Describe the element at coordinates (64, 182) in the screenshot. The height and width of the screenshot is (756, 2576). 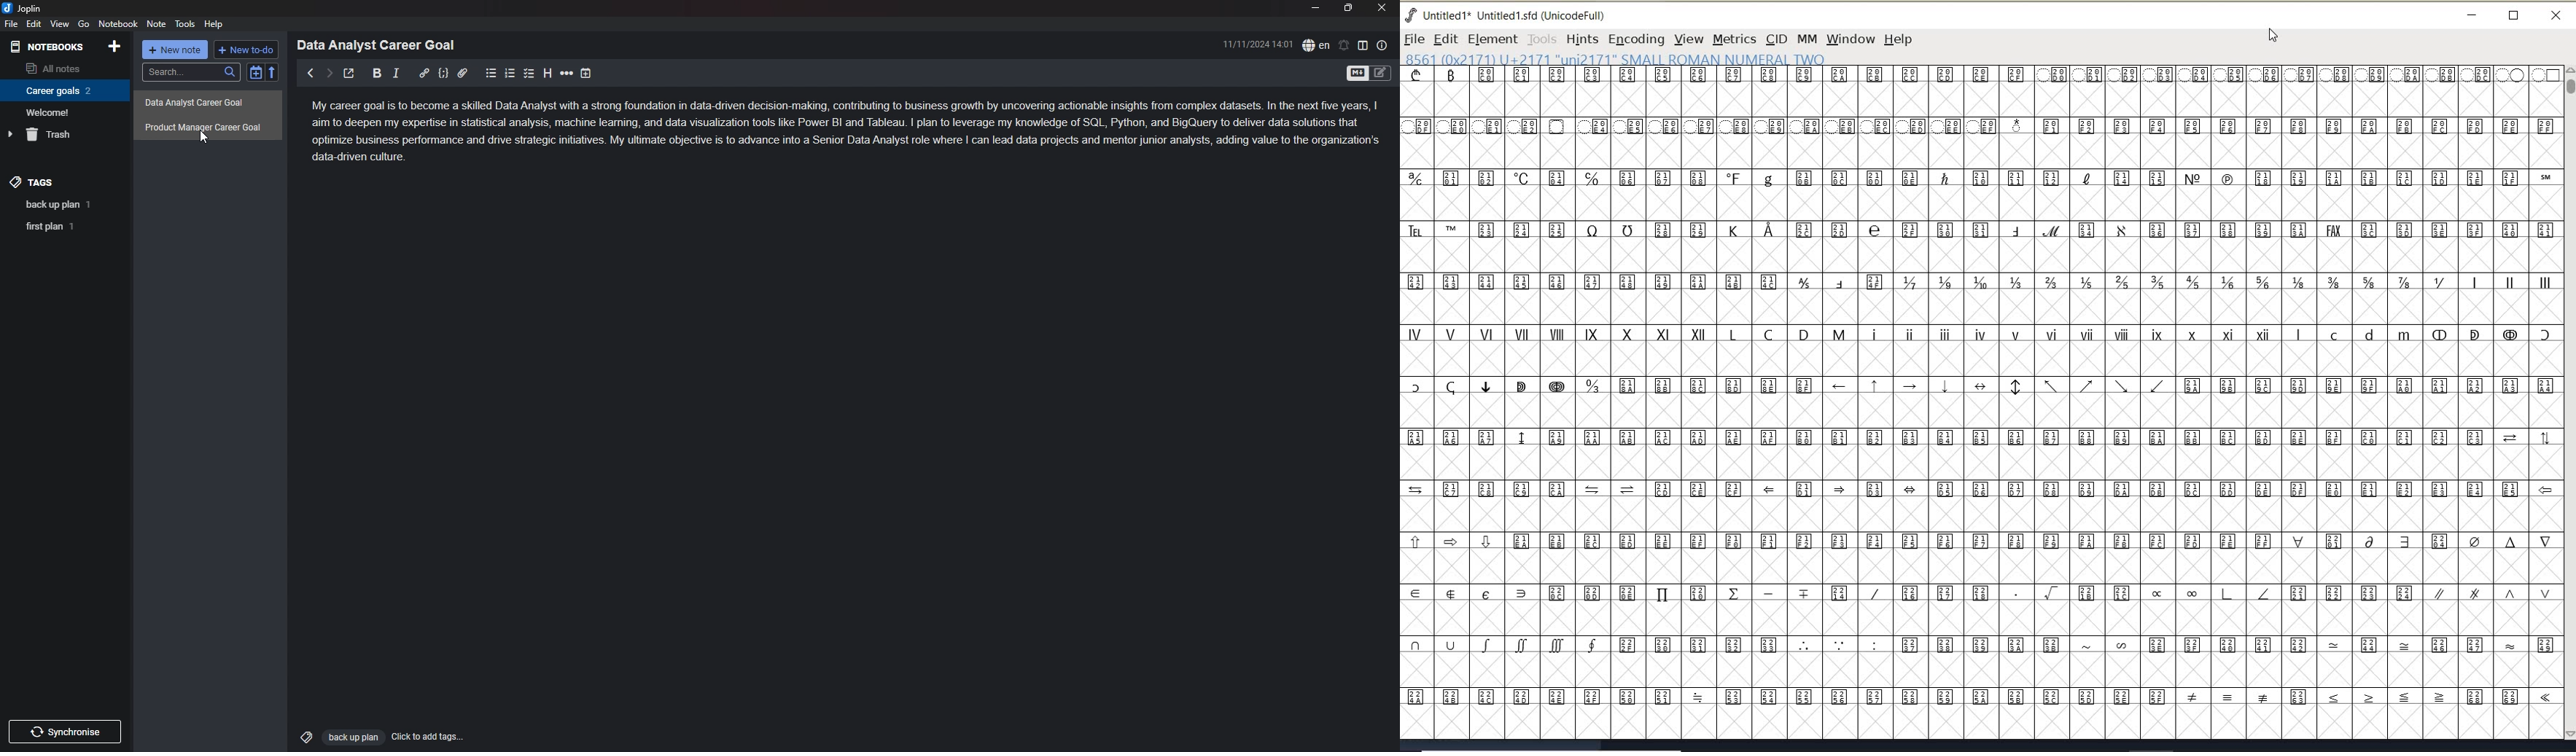
I see `tags` at that location.